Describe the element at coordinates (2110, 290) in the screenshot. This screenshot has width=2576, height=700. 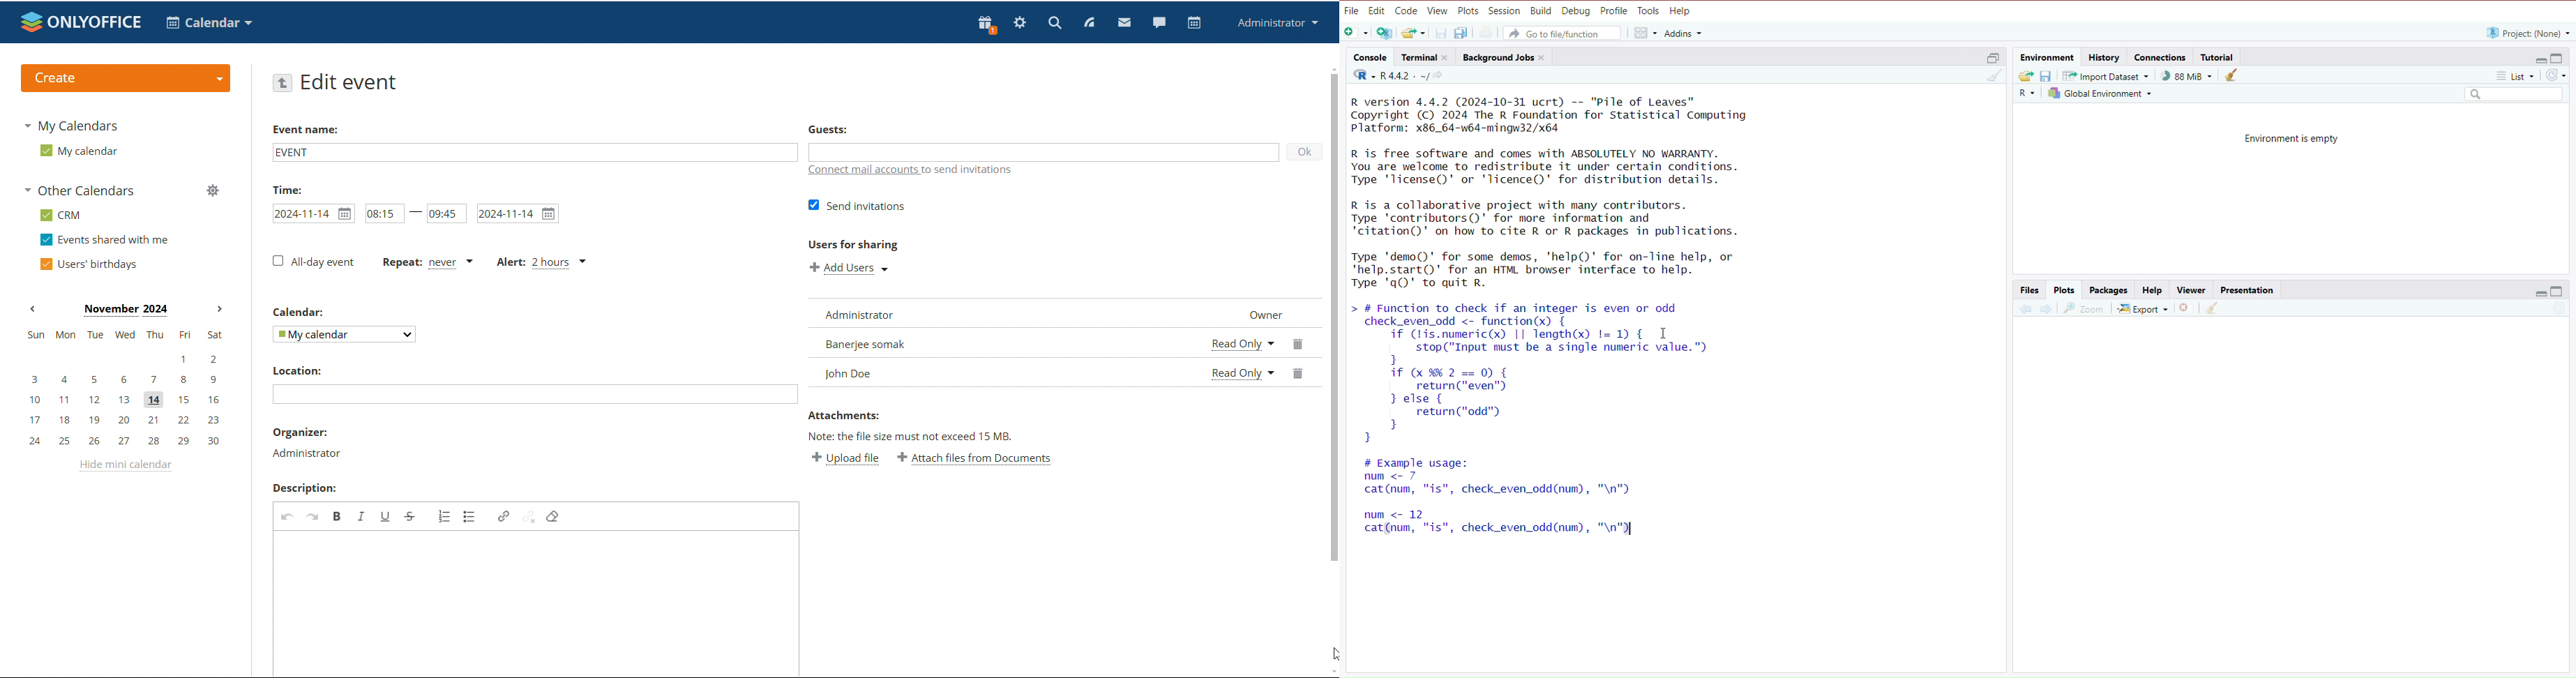
I see `packages` at that location.